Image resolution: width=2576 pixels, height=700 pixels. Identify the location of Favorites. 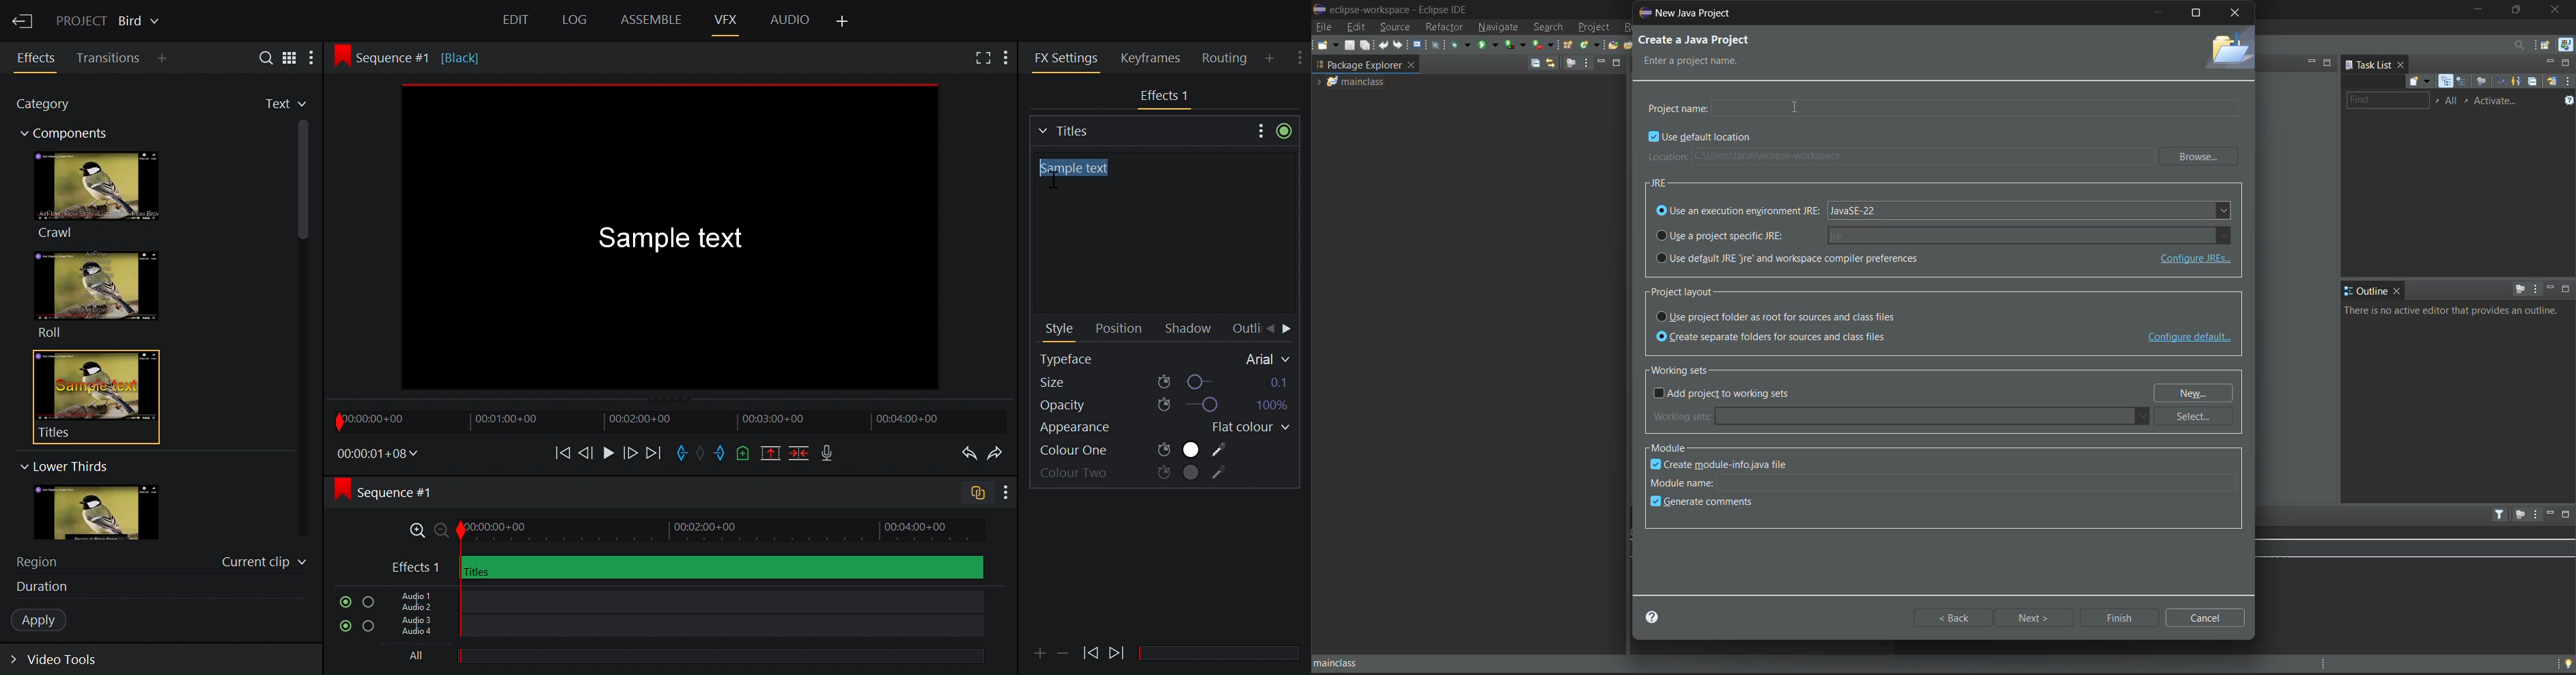
(274, 105).